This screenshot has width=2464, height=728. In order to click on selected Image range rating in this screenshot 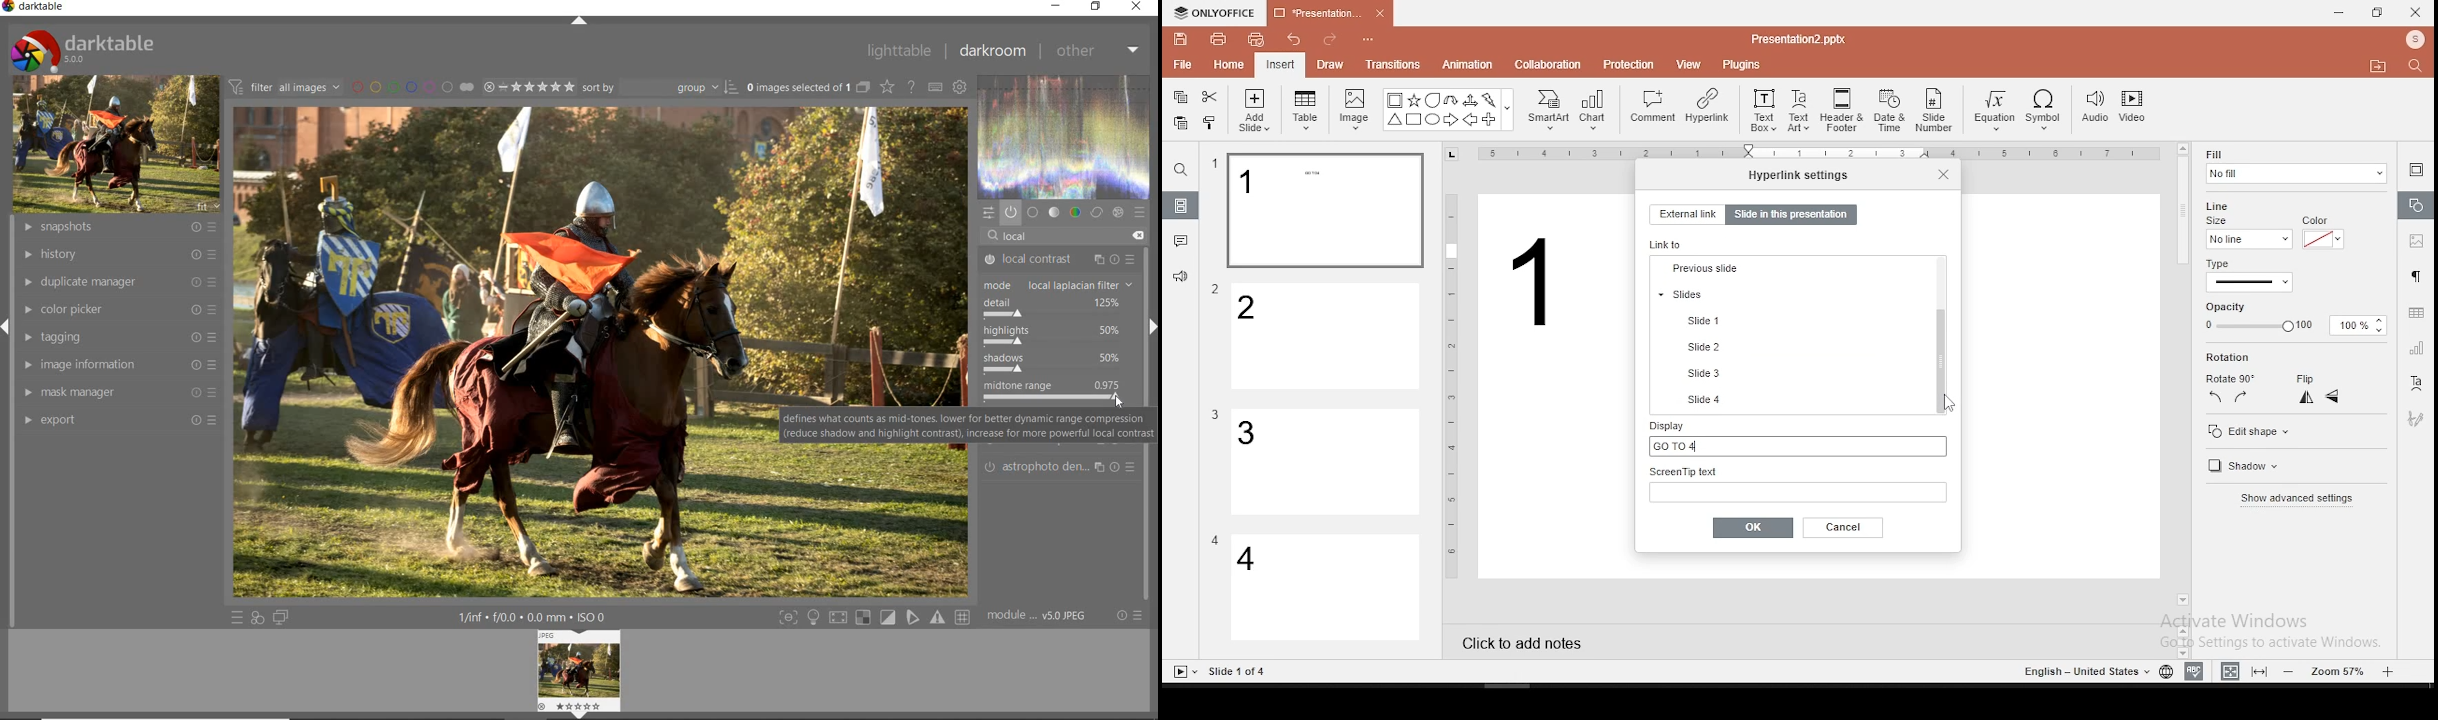, I will do `click(528, 86)`.